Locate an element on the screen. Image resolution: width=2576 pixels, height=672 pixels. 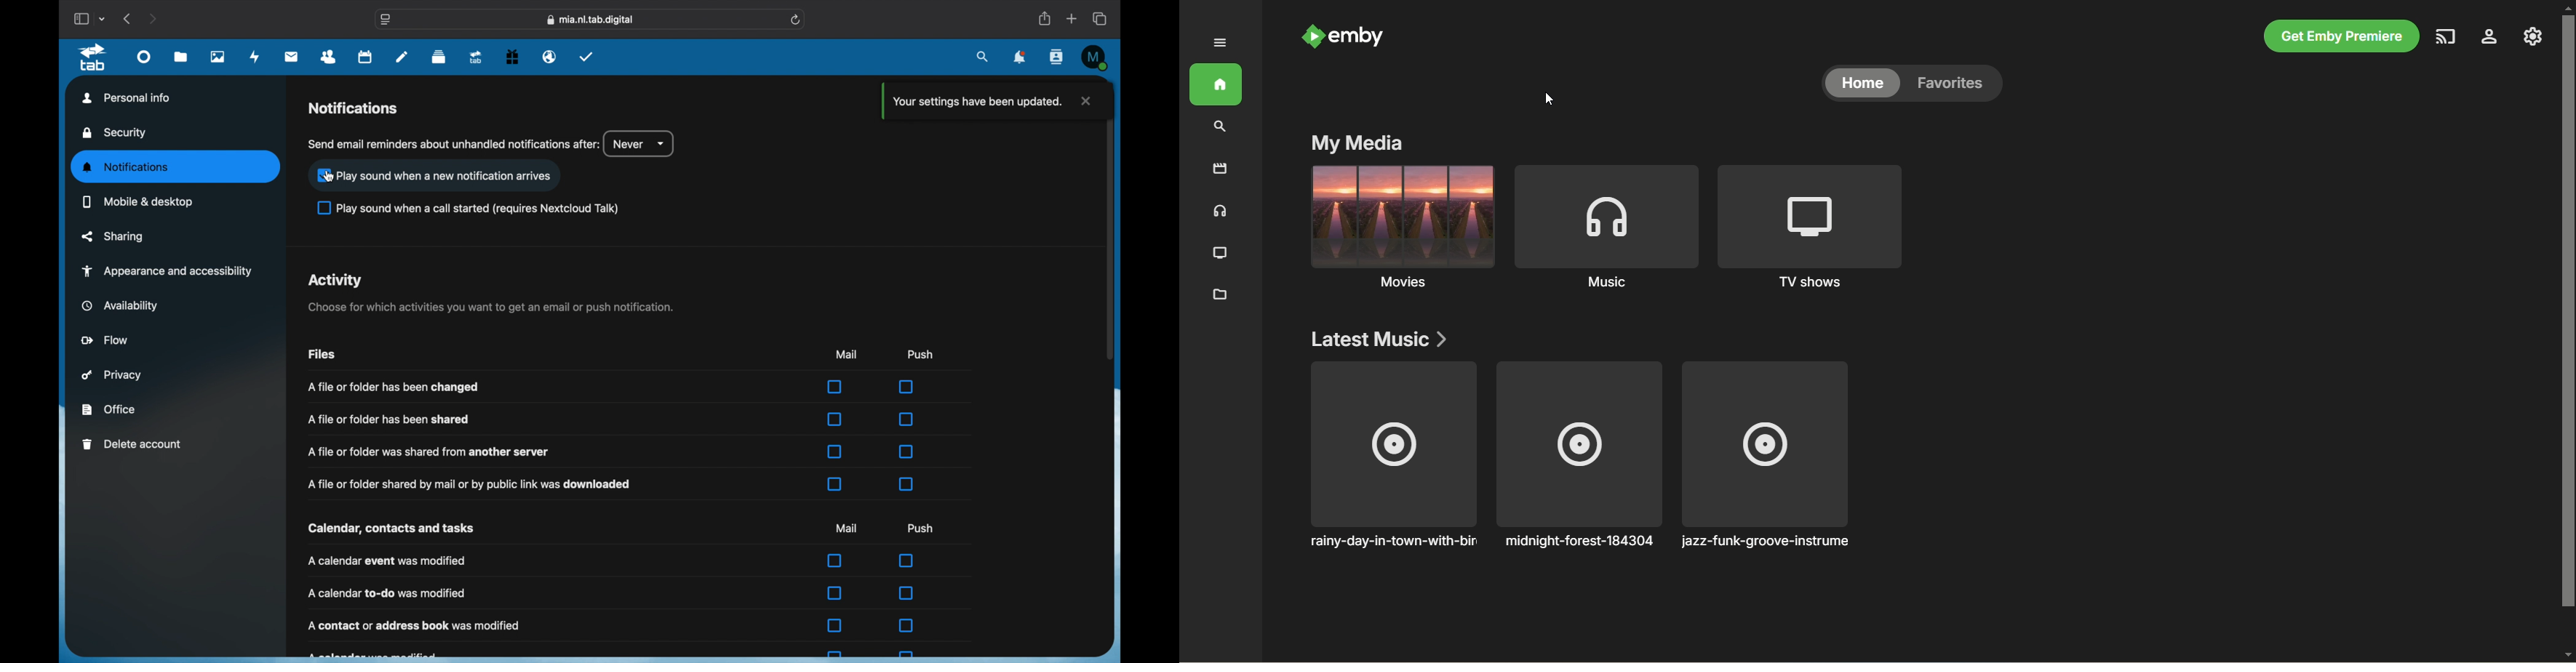
checkbox is located at coordinates (906, 654).